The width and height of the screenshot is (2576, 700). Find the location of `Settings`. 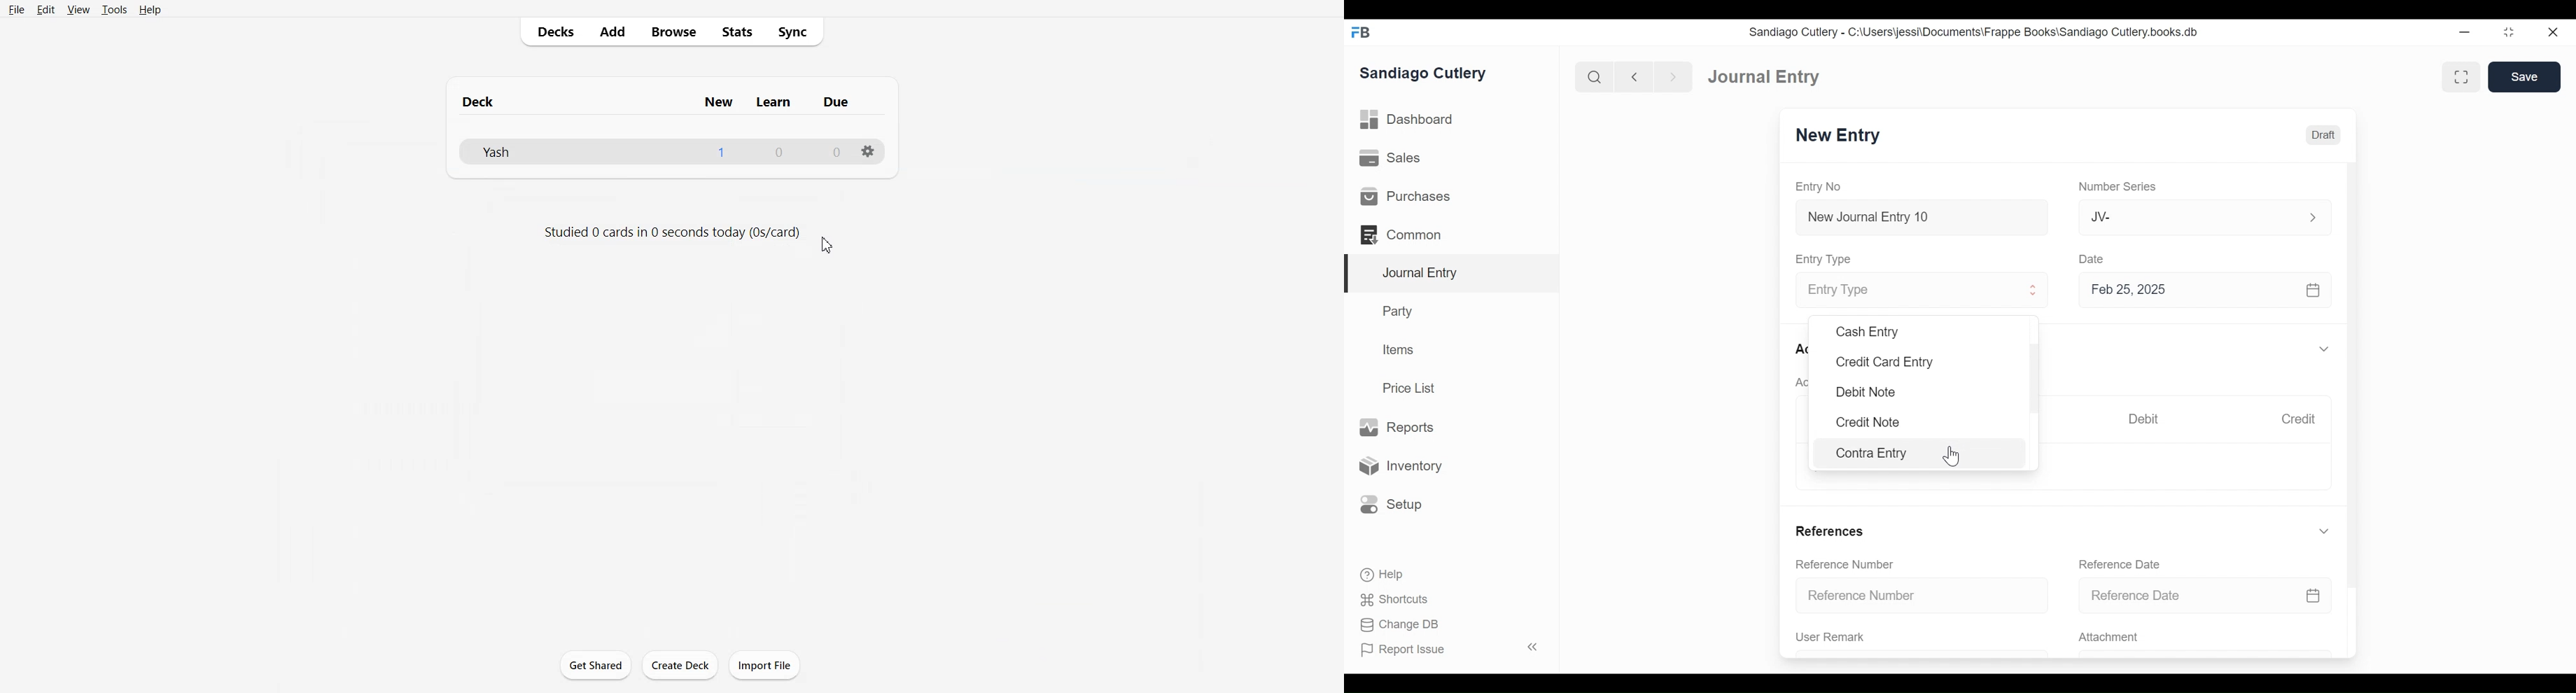

Settings is located at coordinates (866, 151).